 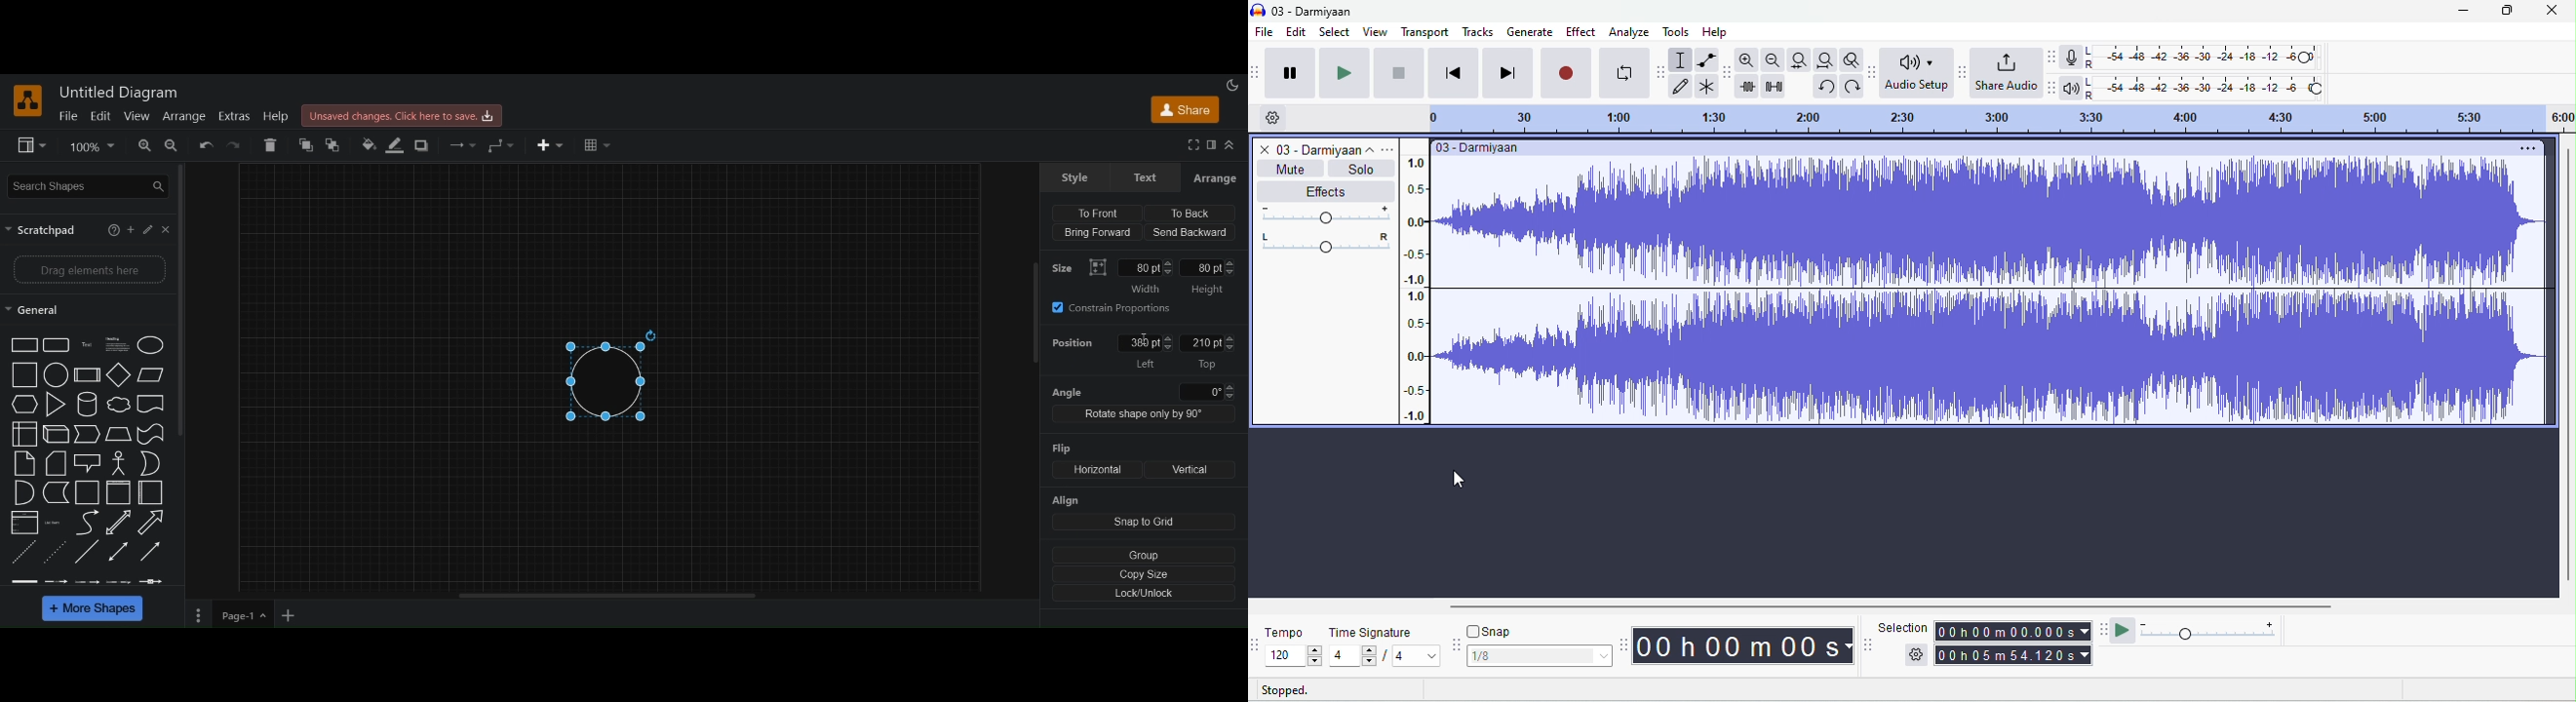 What do you see at coordinates (1336, 31) in the screenshot?
I see `select` at bounding box center [1336, 31].